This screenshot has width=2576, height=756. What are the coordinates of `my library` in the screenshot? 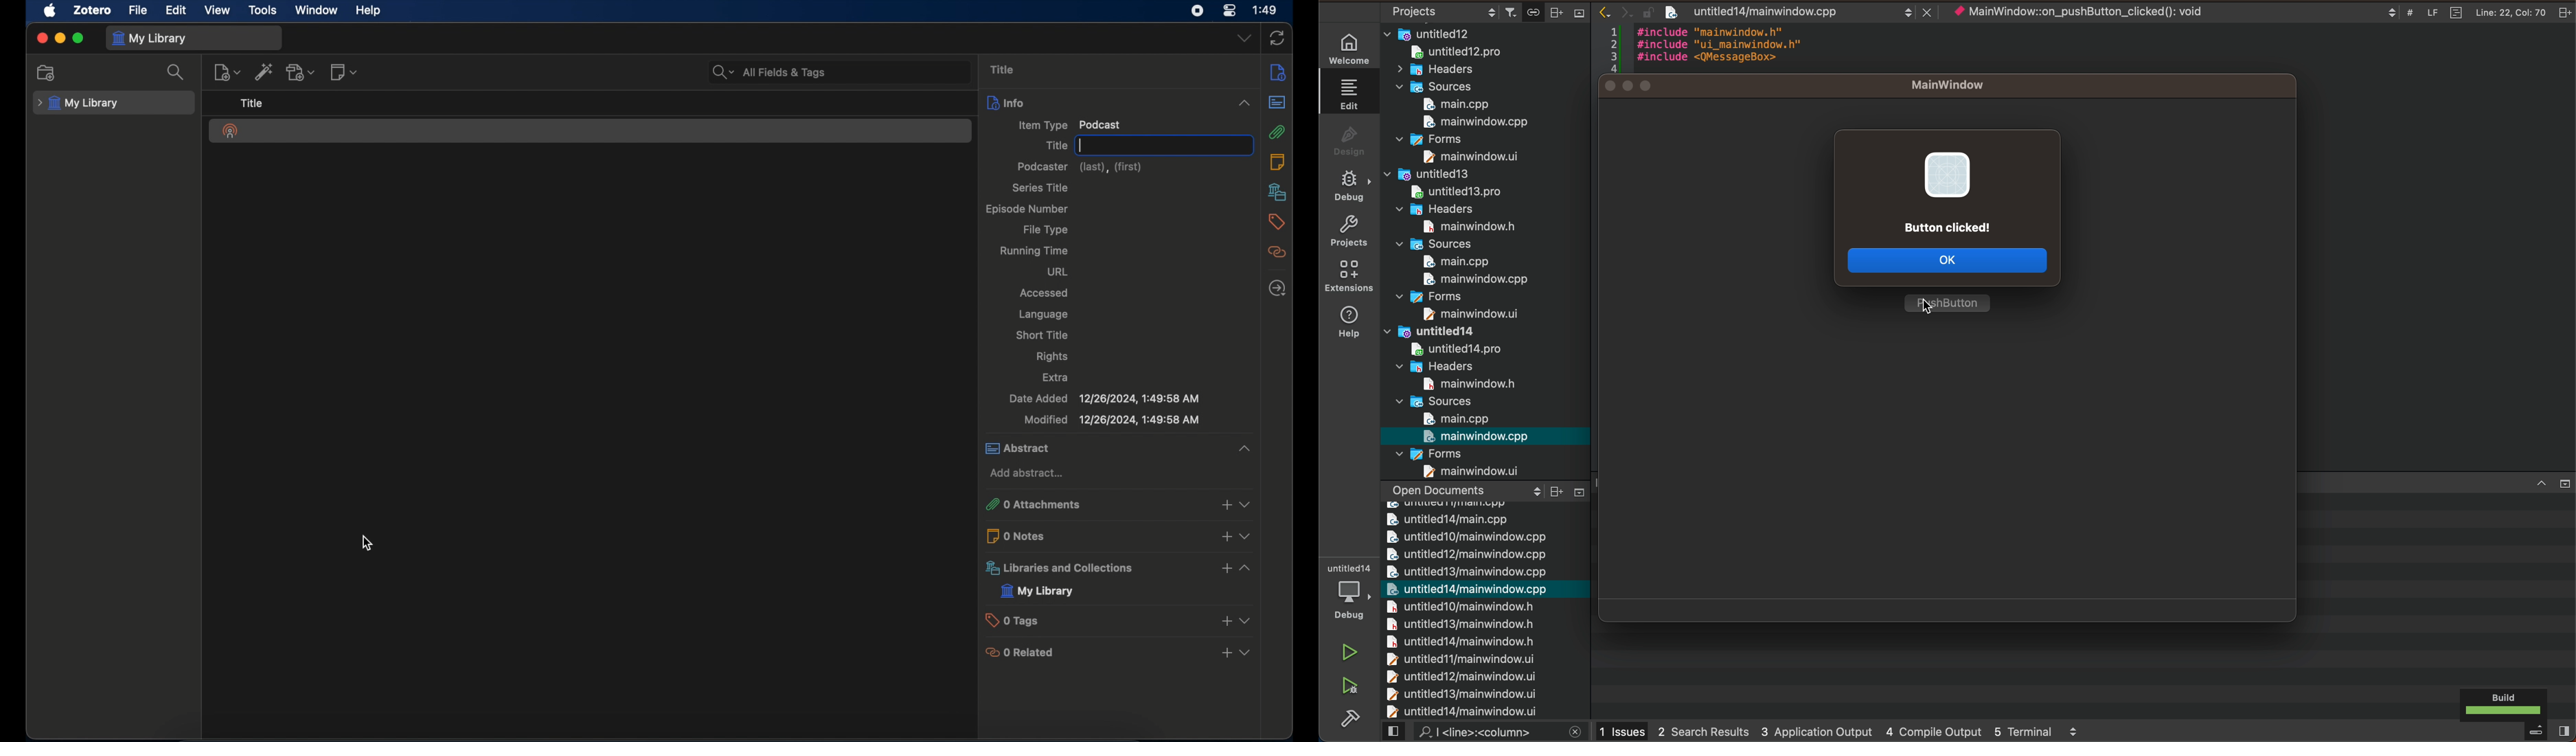 It's located at (1038, 592).